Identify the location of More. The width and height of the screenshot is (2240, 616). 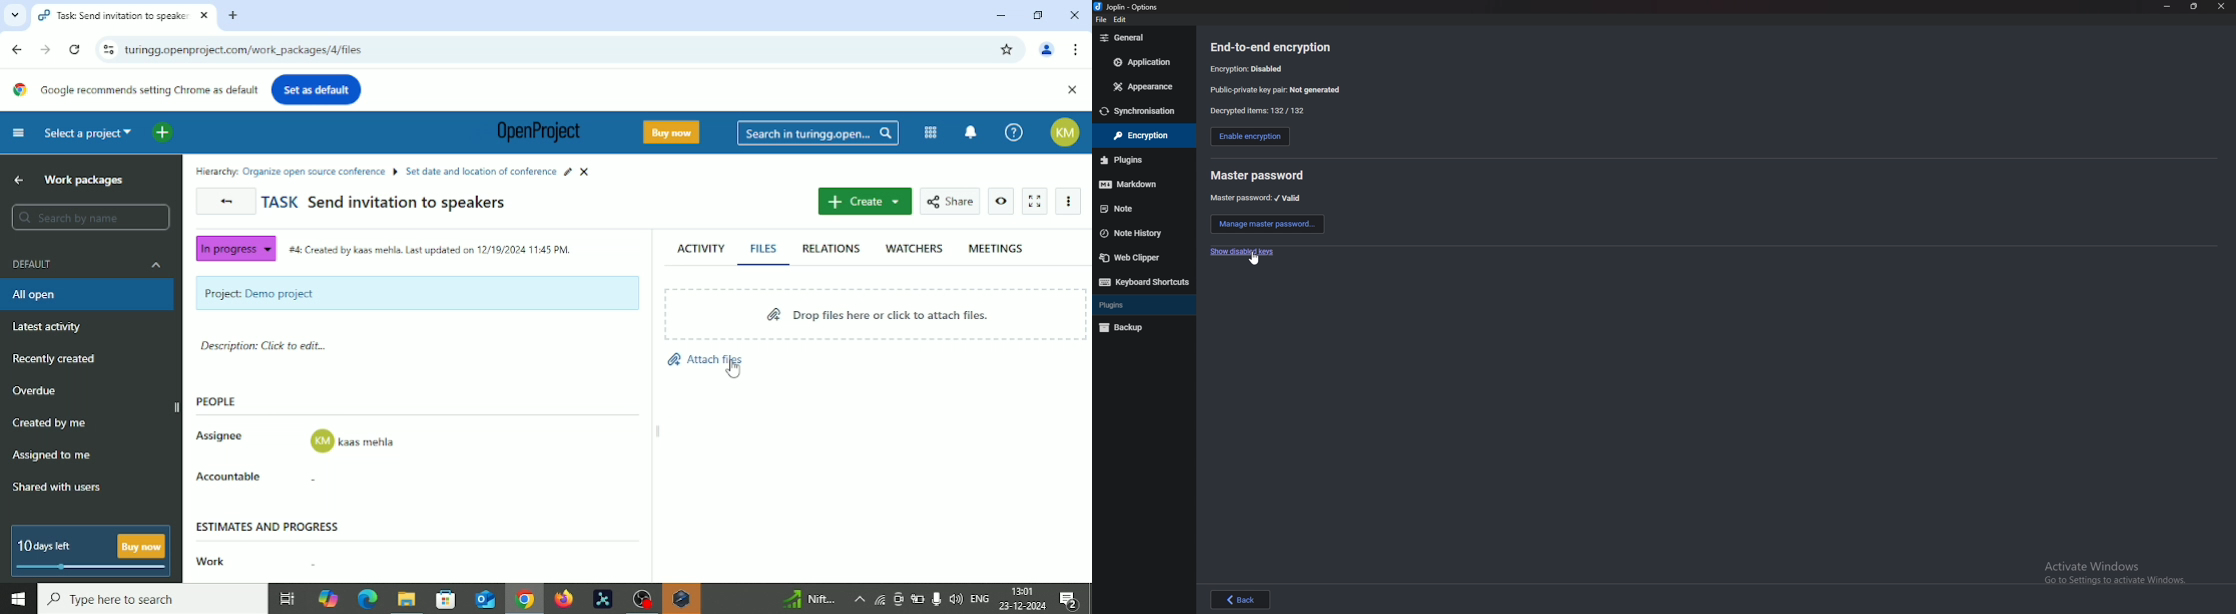
(1072, 202).